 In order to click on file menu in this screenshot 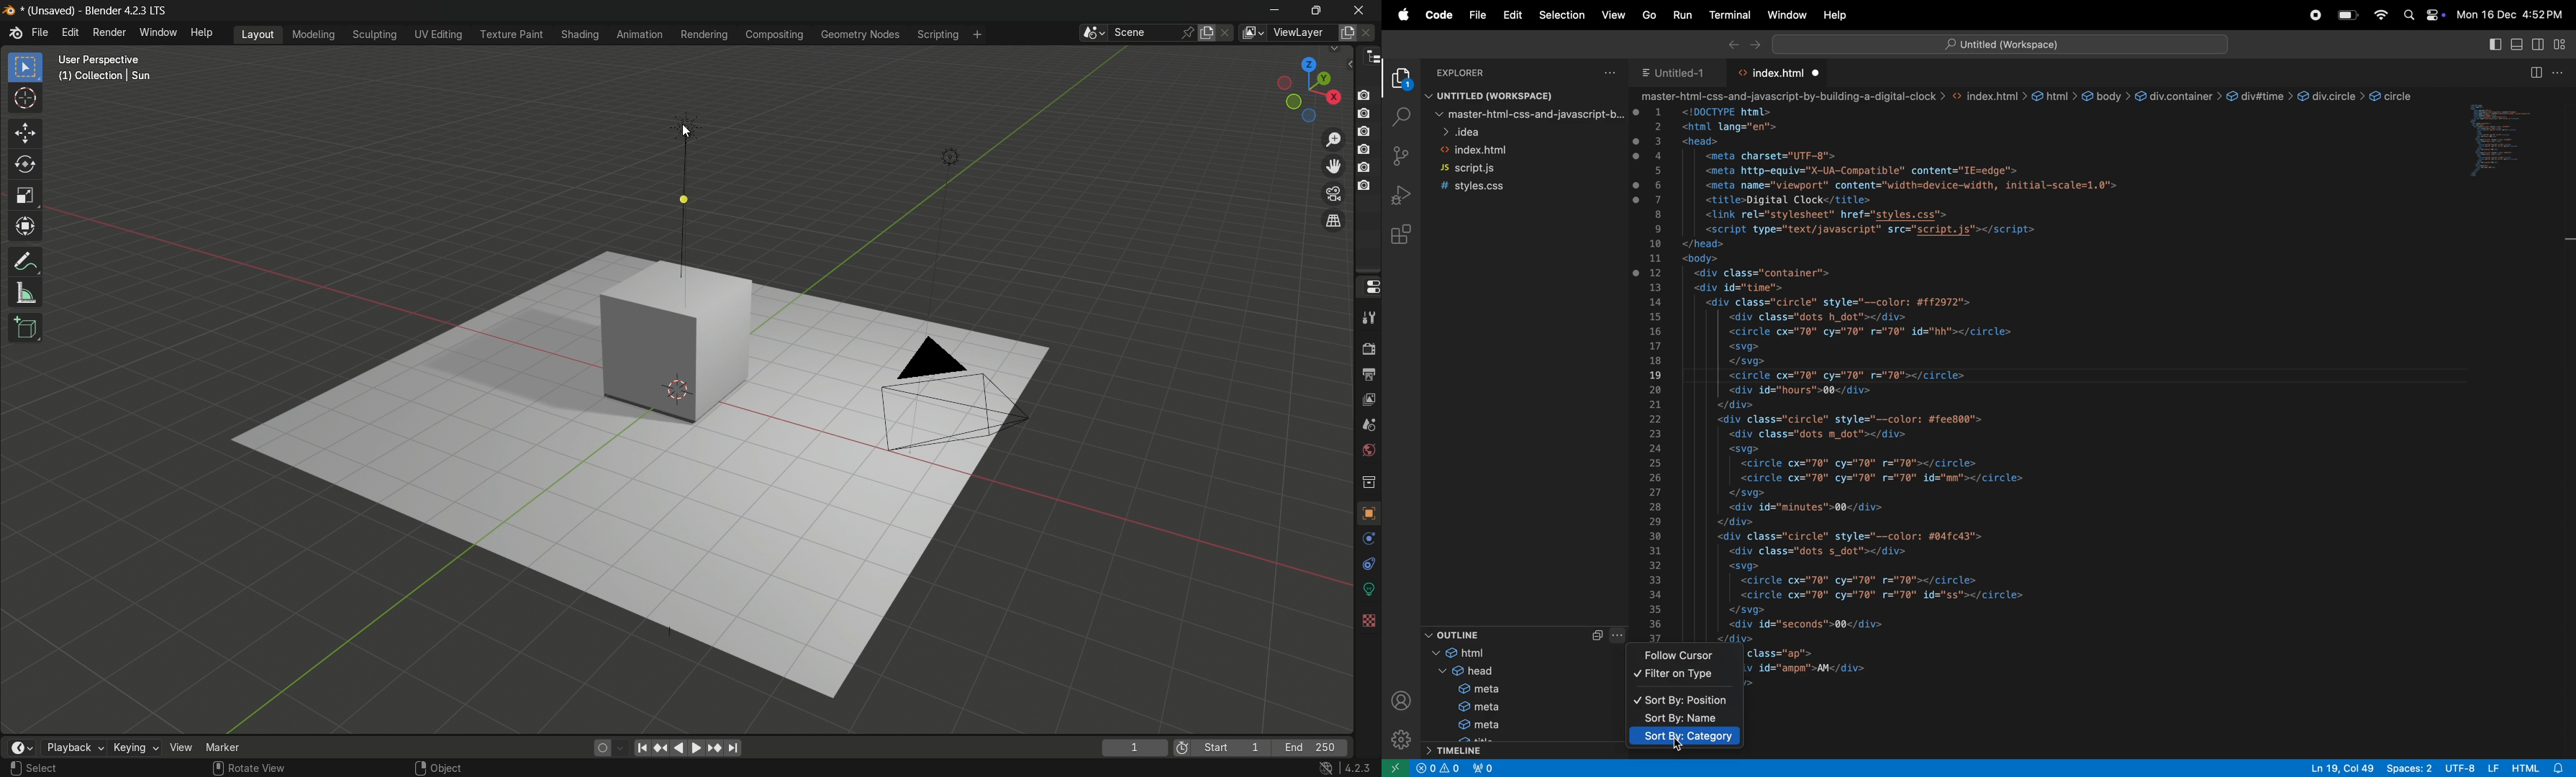, I will do `click(40, 32)`.